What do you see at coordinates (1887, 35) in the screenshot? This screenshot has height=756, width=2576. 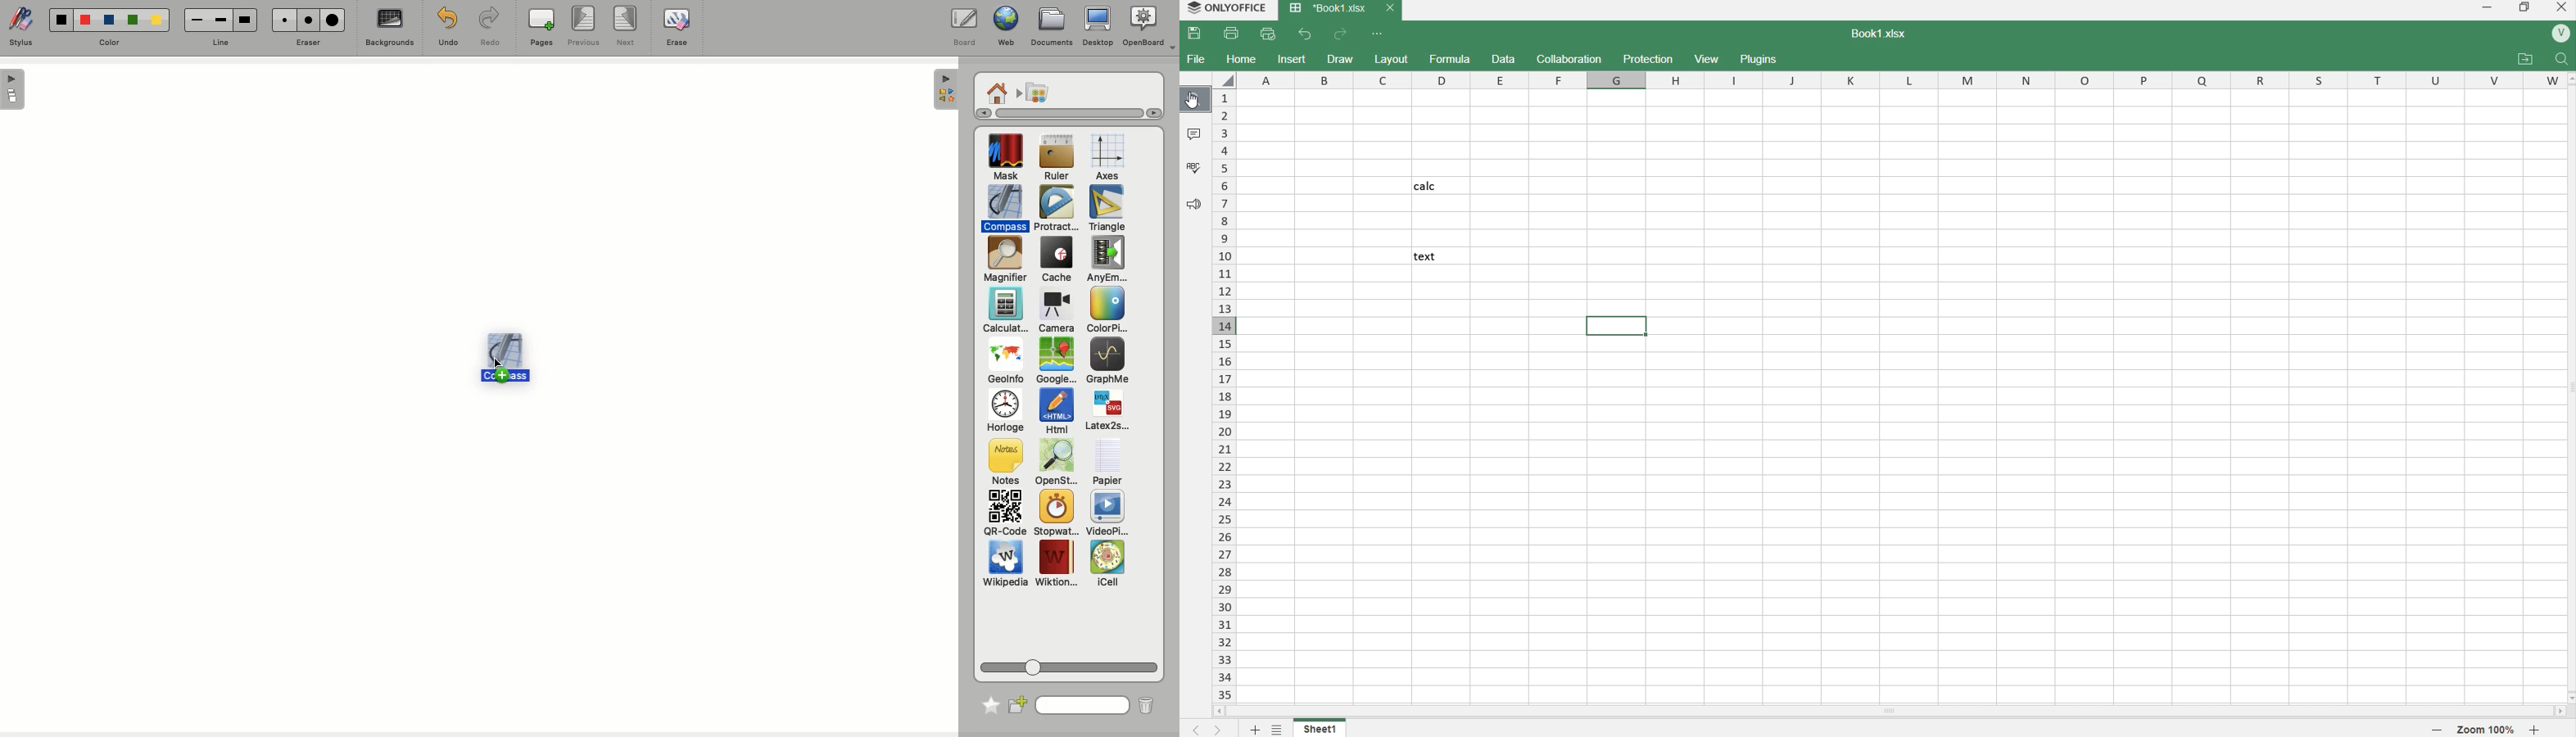 I see `book1.xlsx` at bounding box center [1887, 35].